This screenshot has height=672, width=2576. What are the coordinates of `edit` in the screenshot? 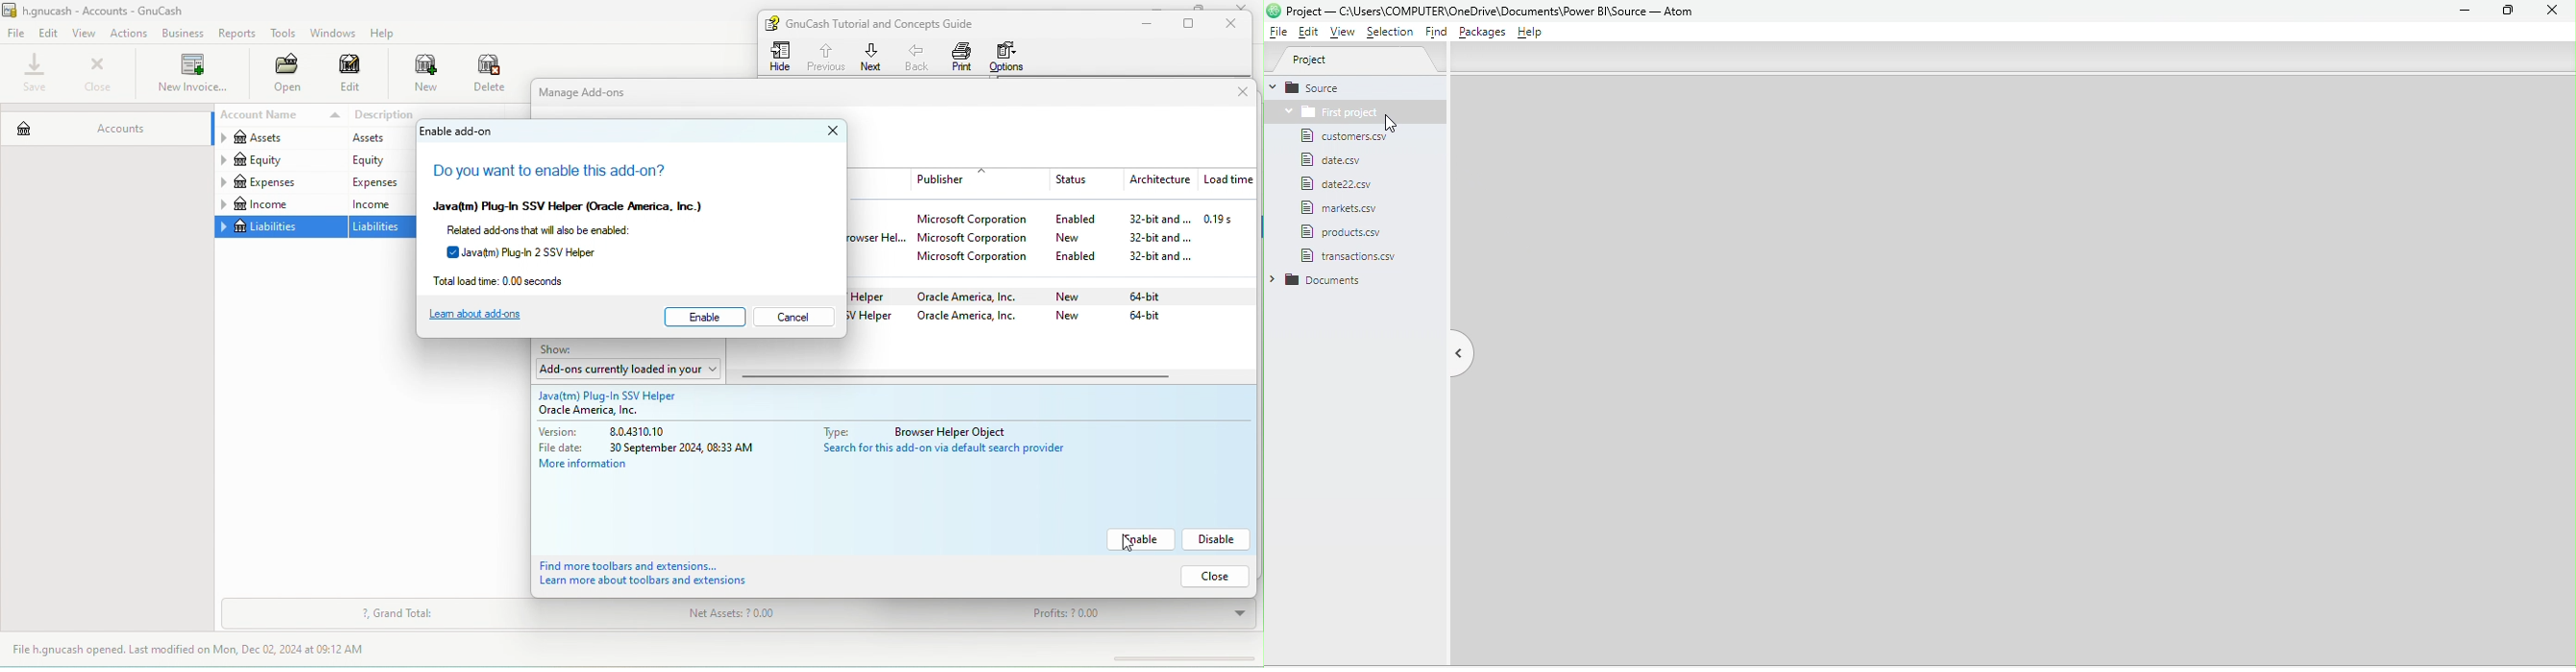 It's located at (351, 76).